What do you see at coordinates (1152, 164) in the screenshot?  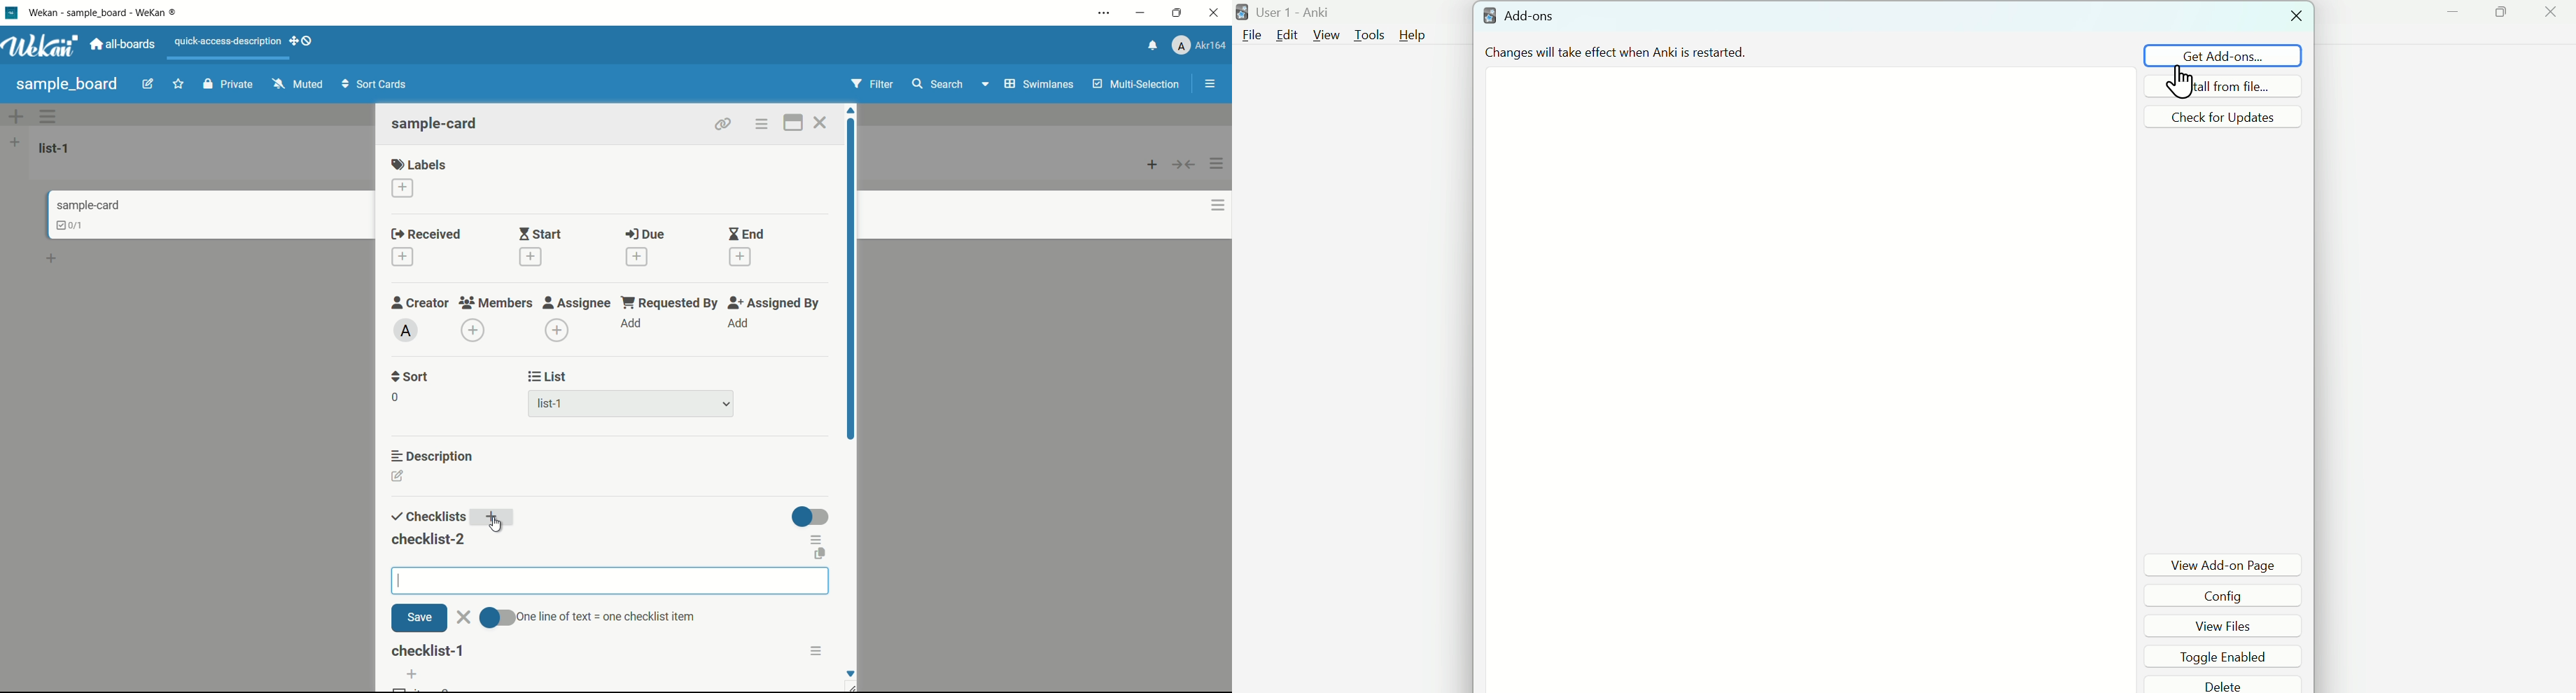 I see `add card` at bounding box center [1152, 164].